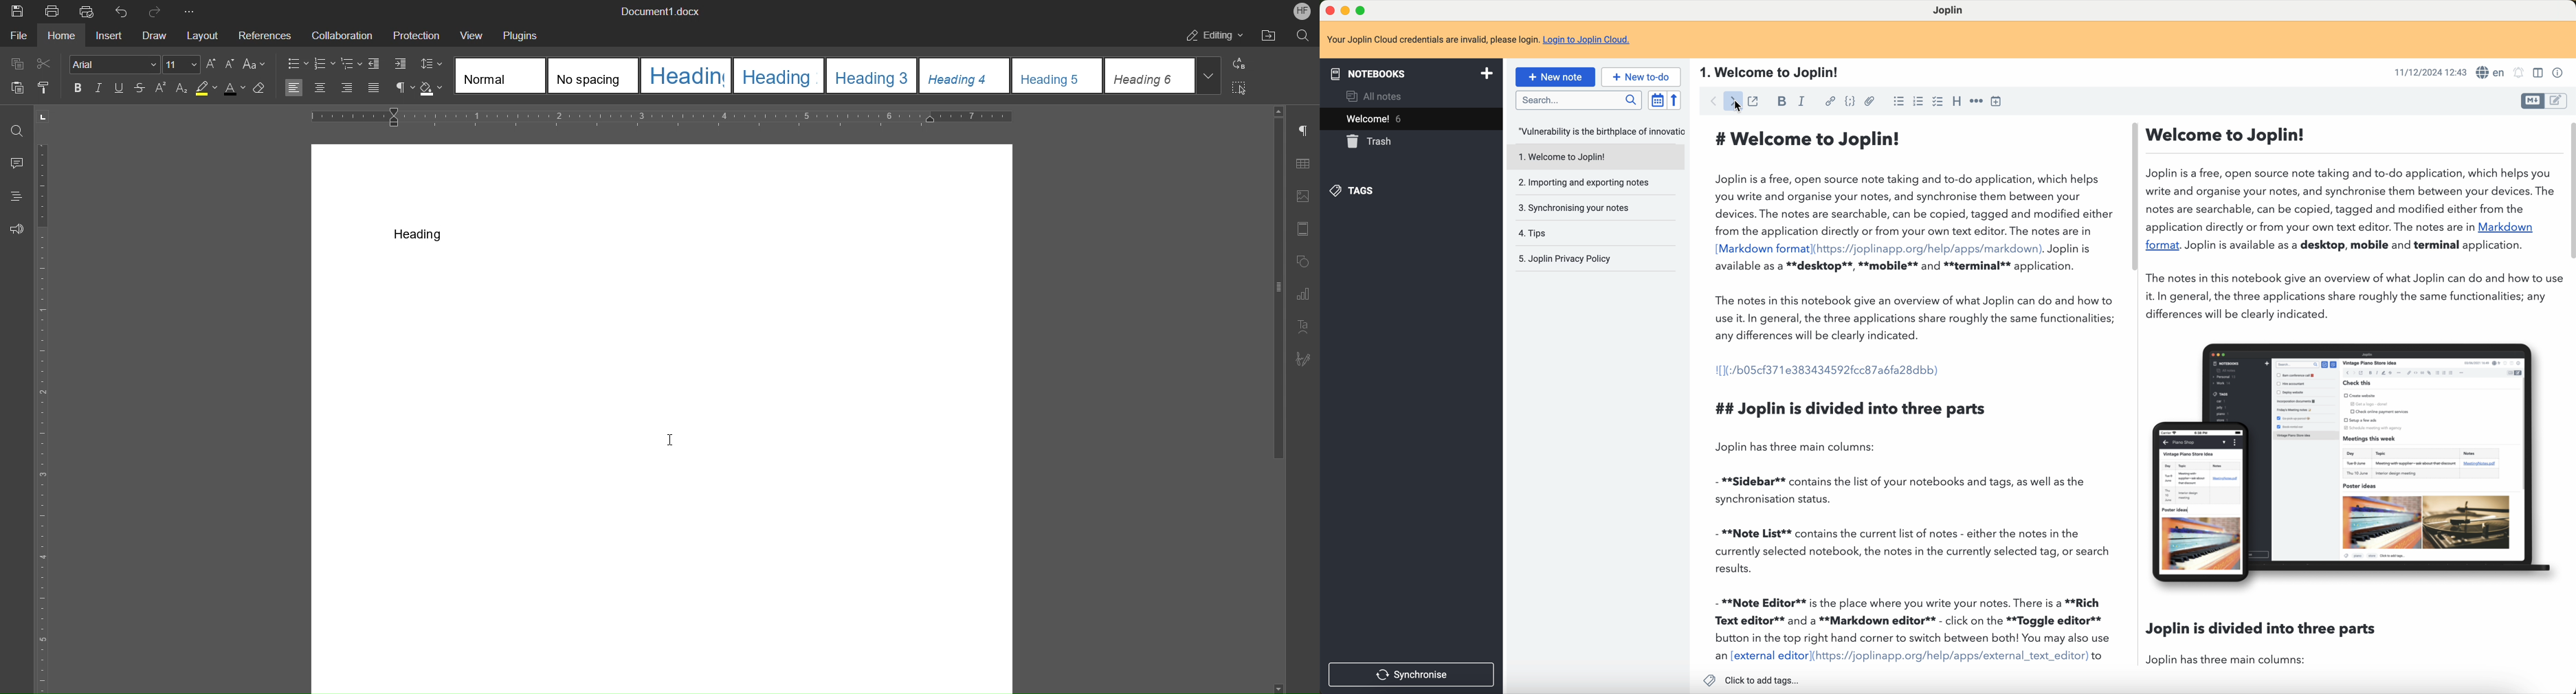 This screenshot has height=700, width=2576. Describe the element at coordinates (783, 75) in the screenshot. I see `Heading 2` at that location.